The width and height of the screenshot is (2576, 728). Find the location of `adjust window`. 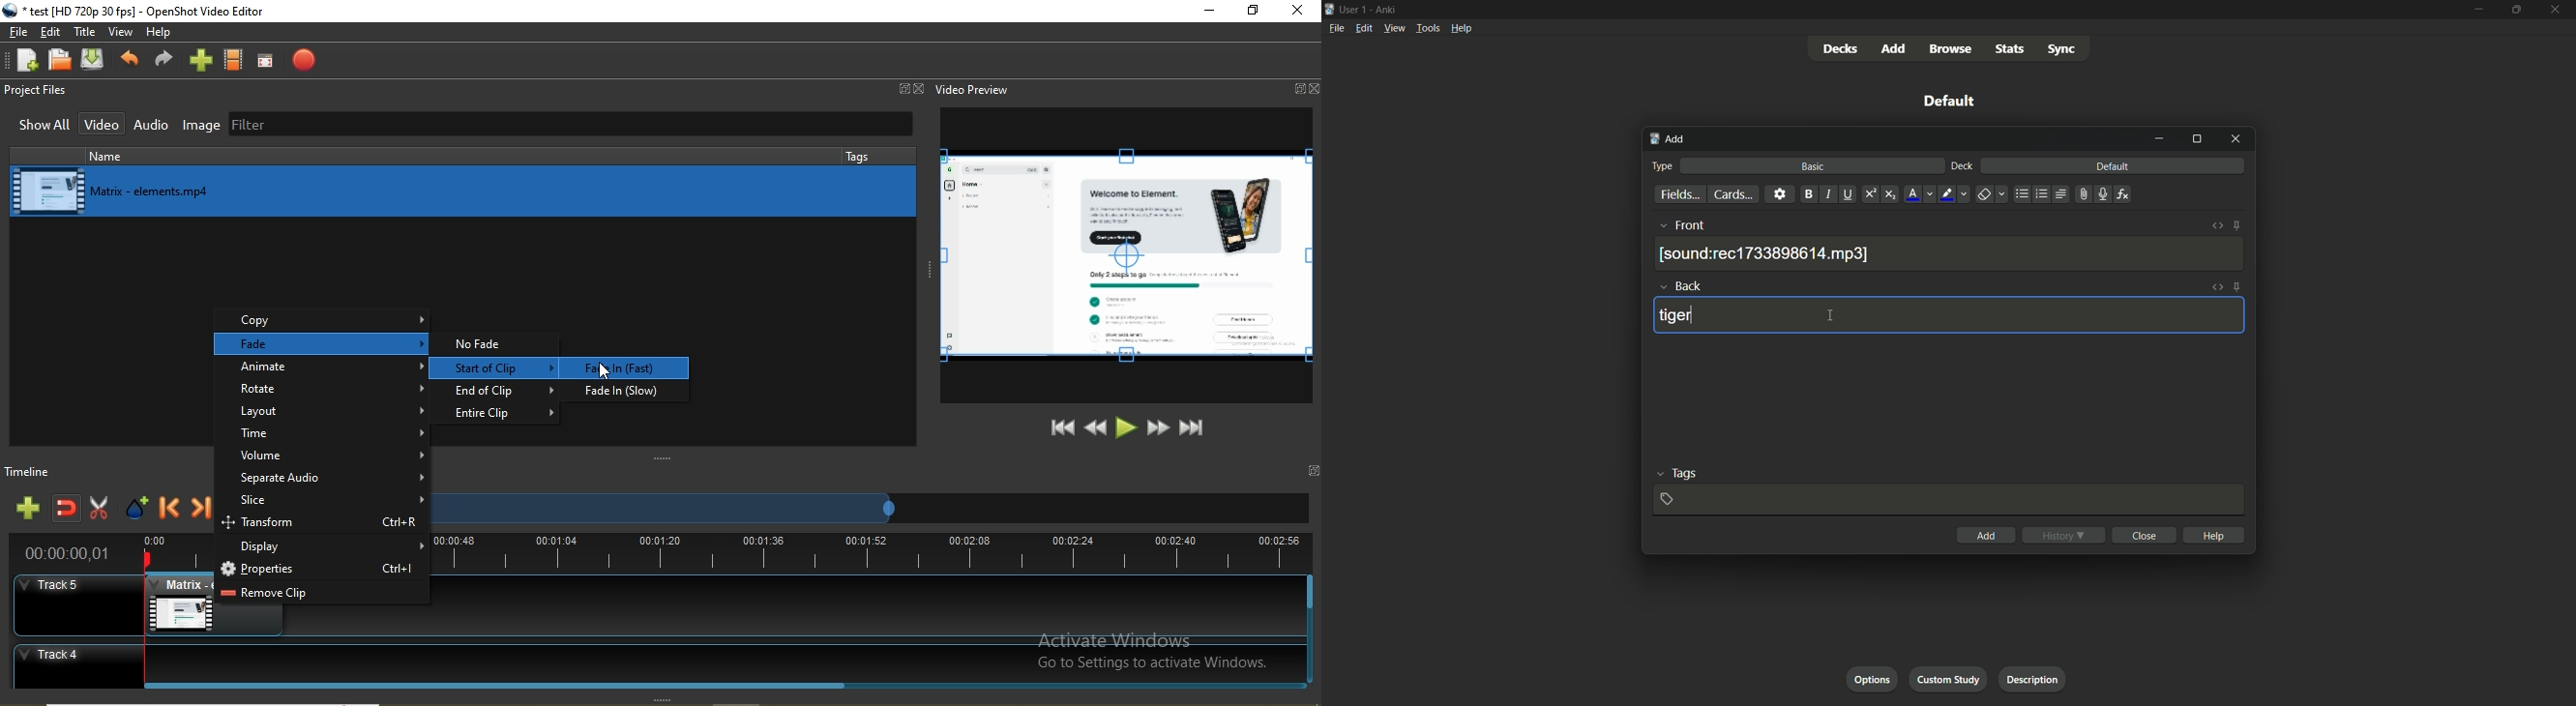

adjust window is located at coordinates (924, 267).